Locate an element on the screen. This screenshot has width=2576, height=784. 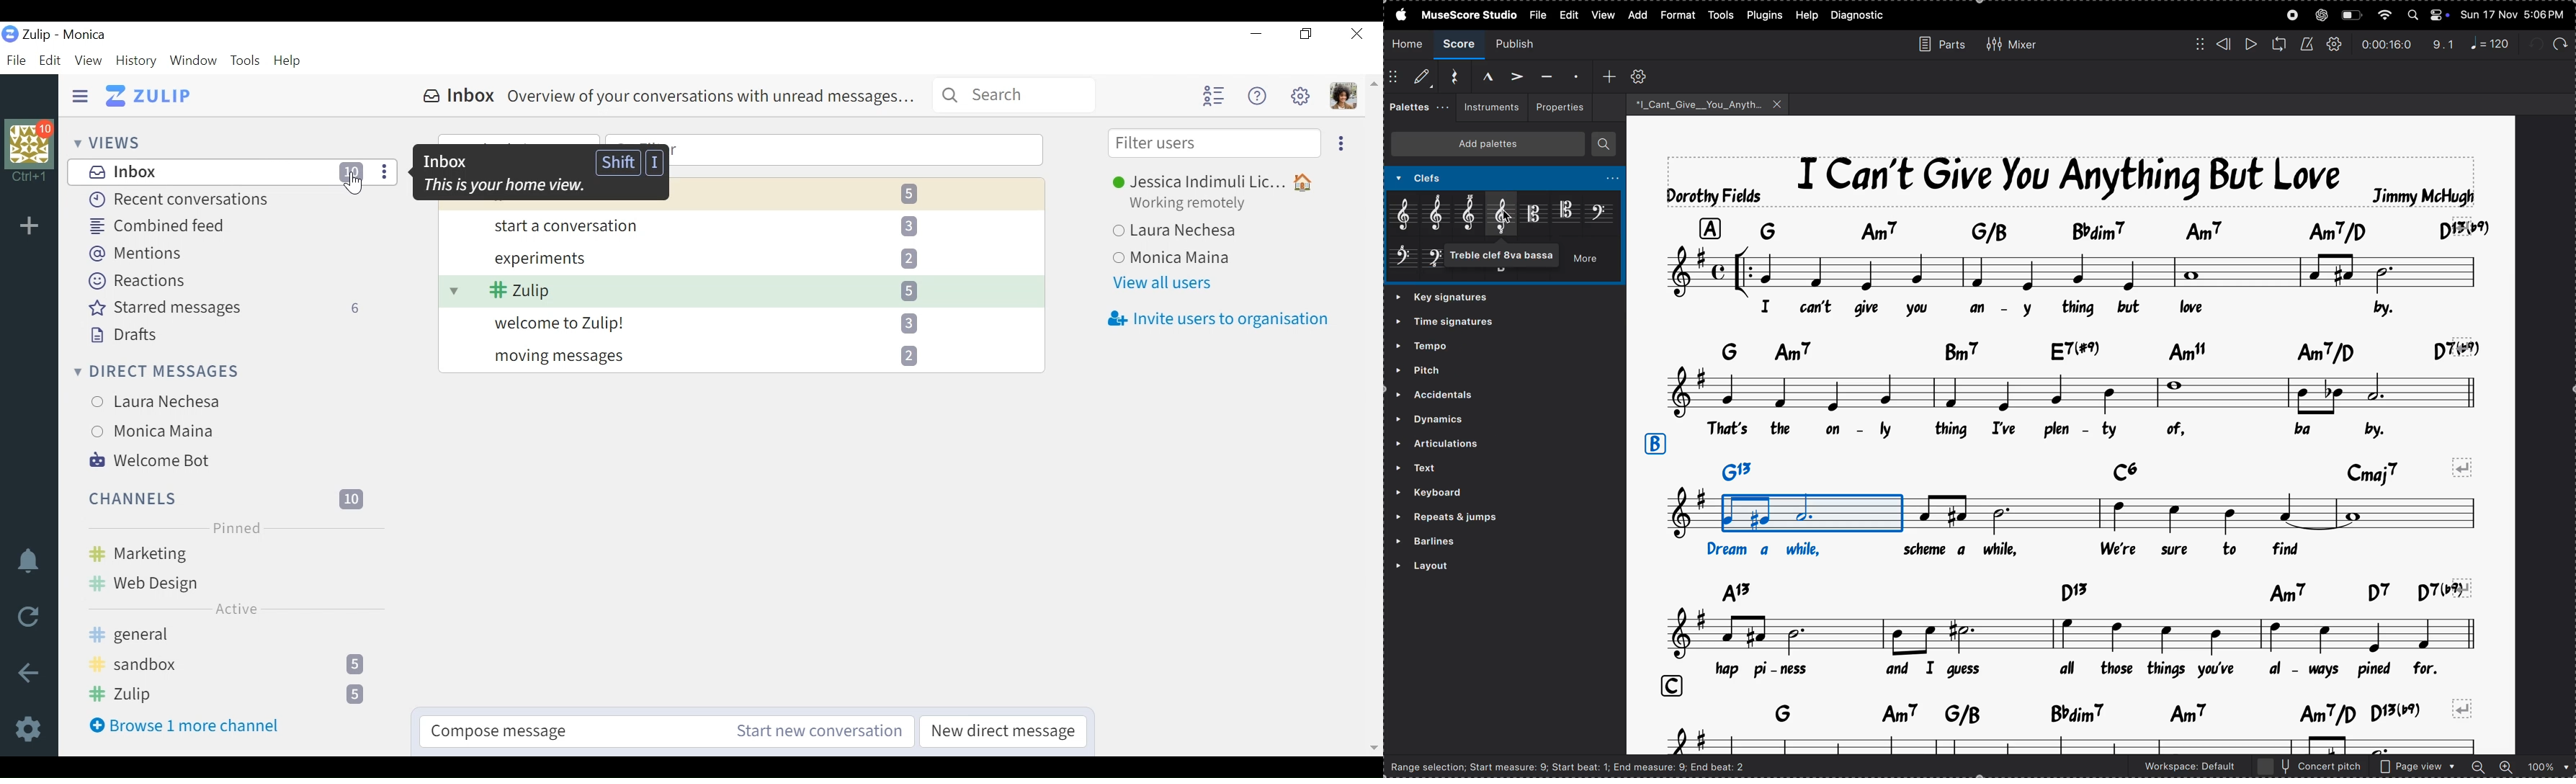
More is located at coordinates (1589, 262).